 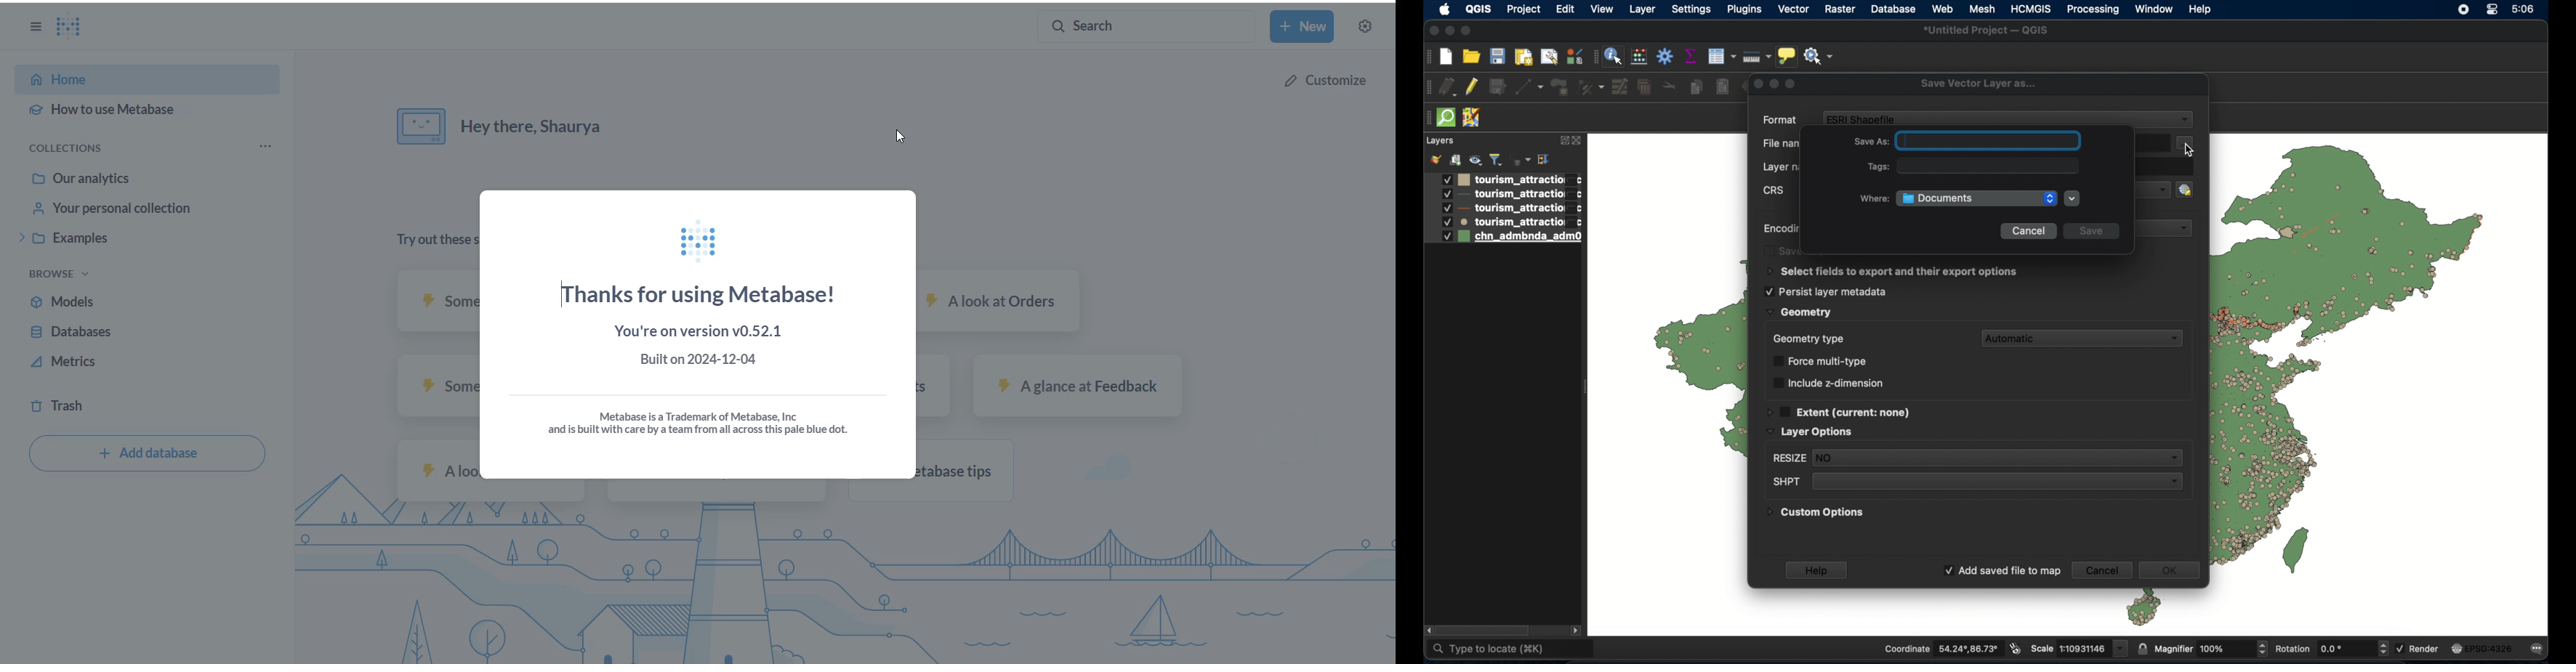 I want to click on save as  field, so click(x=1969, y=141).